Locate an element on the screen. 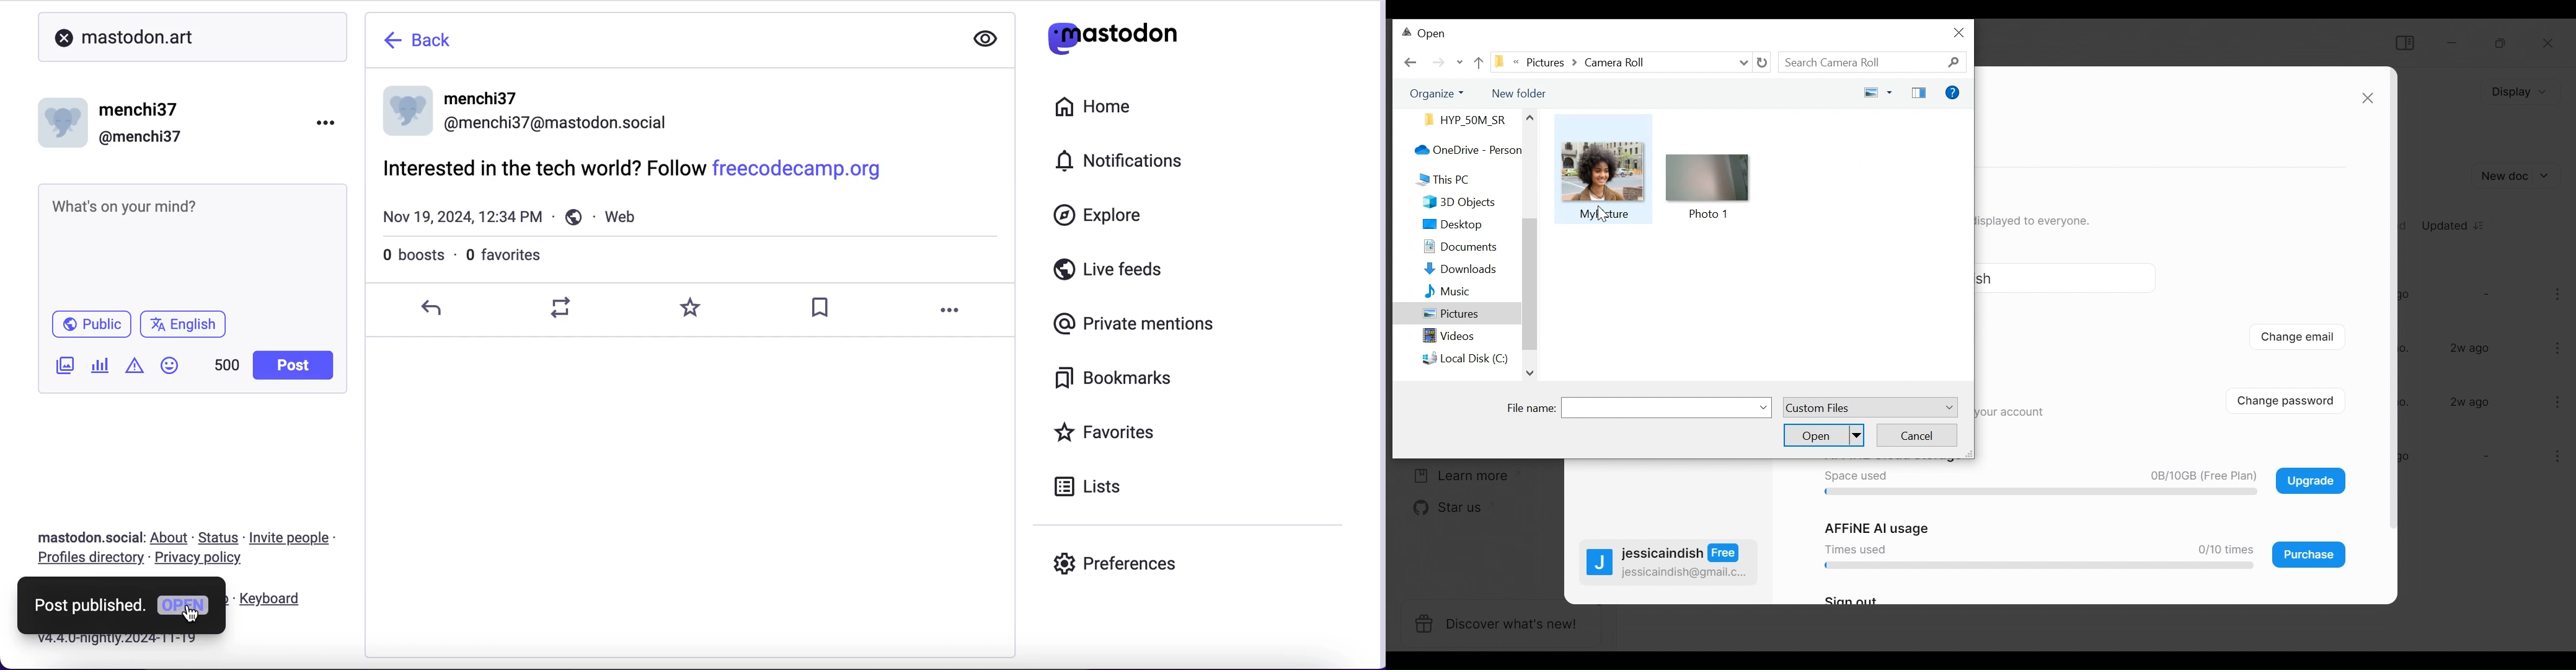 The height and width of the screenshot is (672, 2576). Change email is located at coordinates (2298, 339).